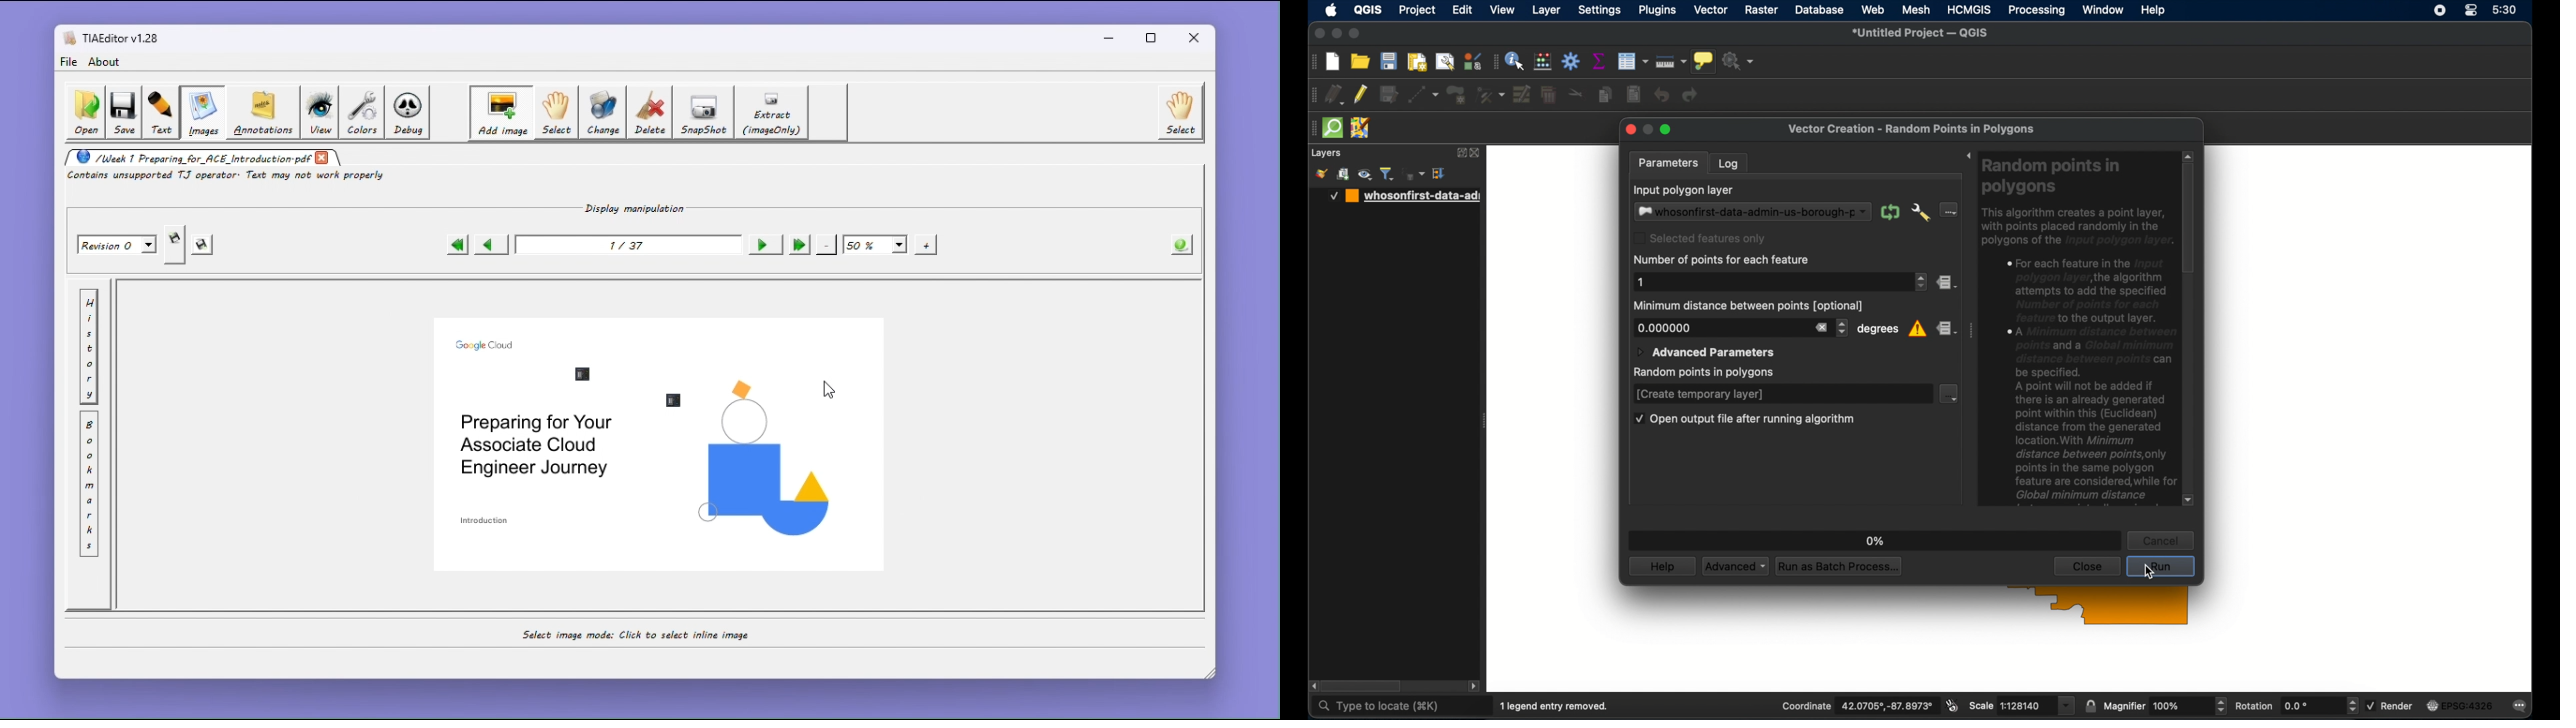 The height and width of the screenshot is (728, 2576). I want to click on 1 legend entry removed, so click(1554, 707).